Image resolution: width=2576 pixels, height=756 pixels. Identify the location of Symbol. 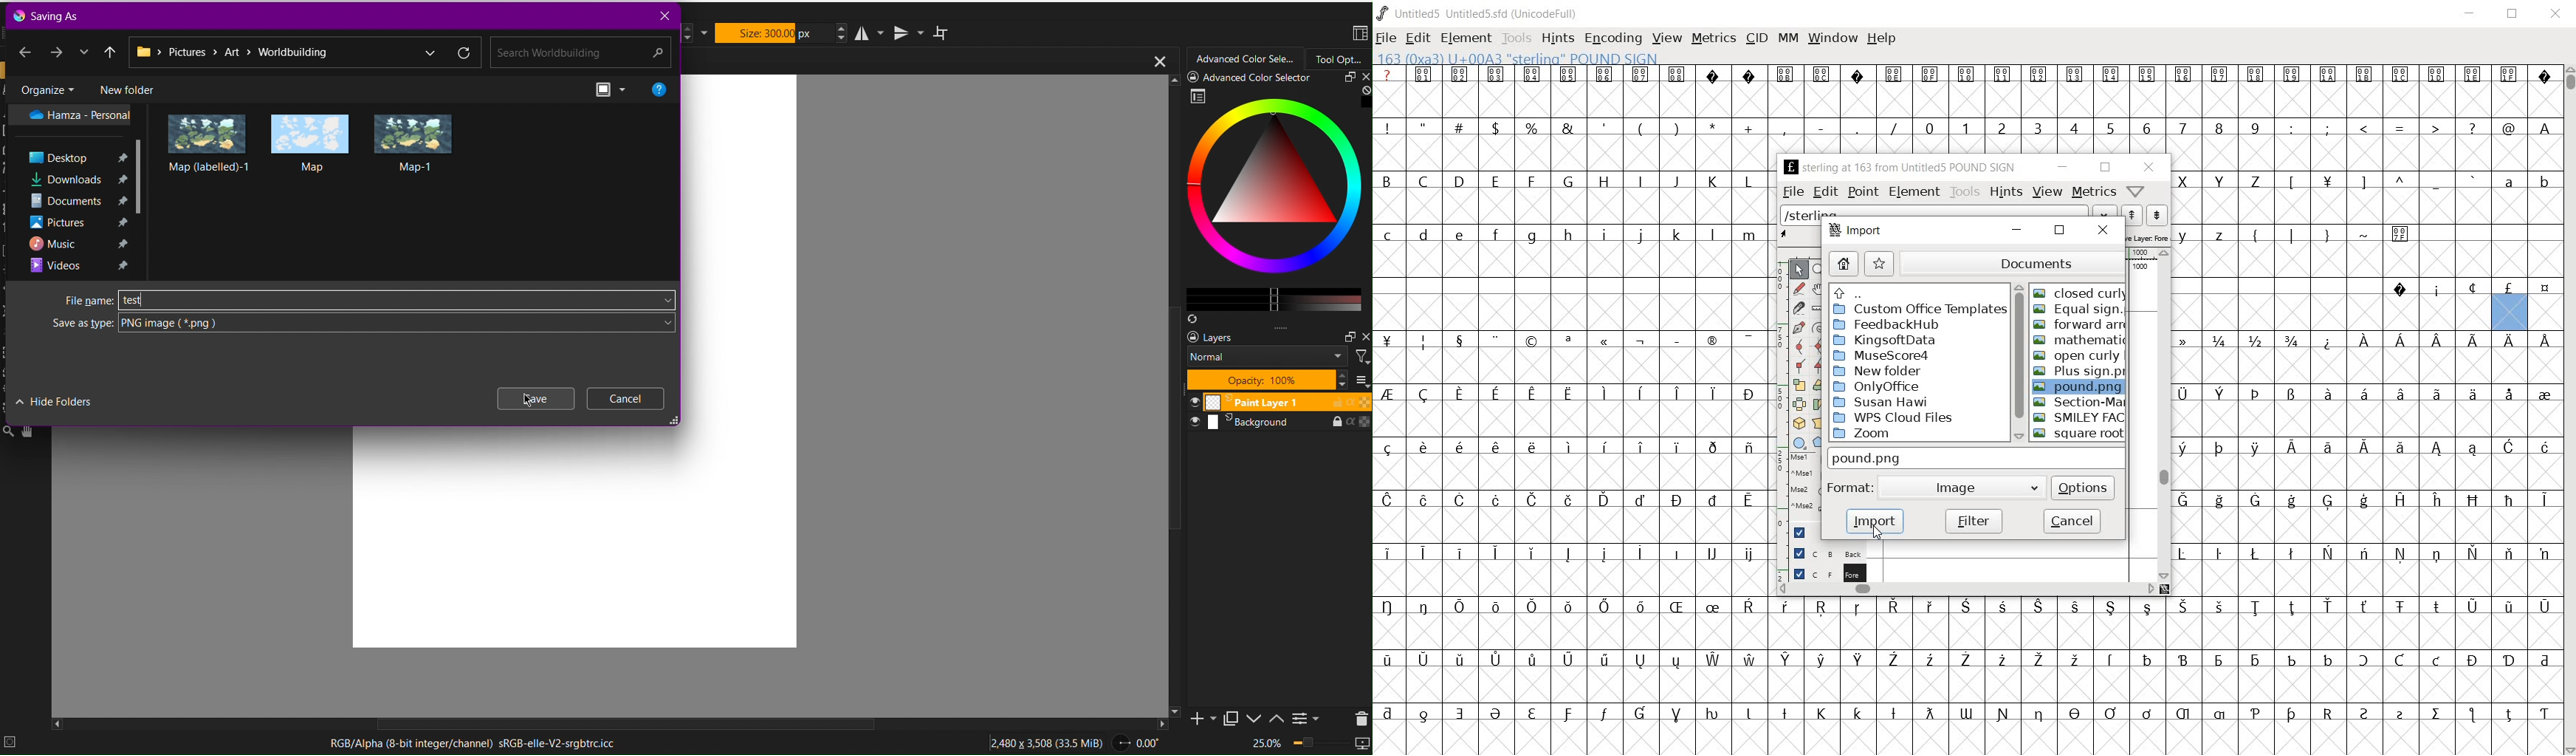
(1677, 660).